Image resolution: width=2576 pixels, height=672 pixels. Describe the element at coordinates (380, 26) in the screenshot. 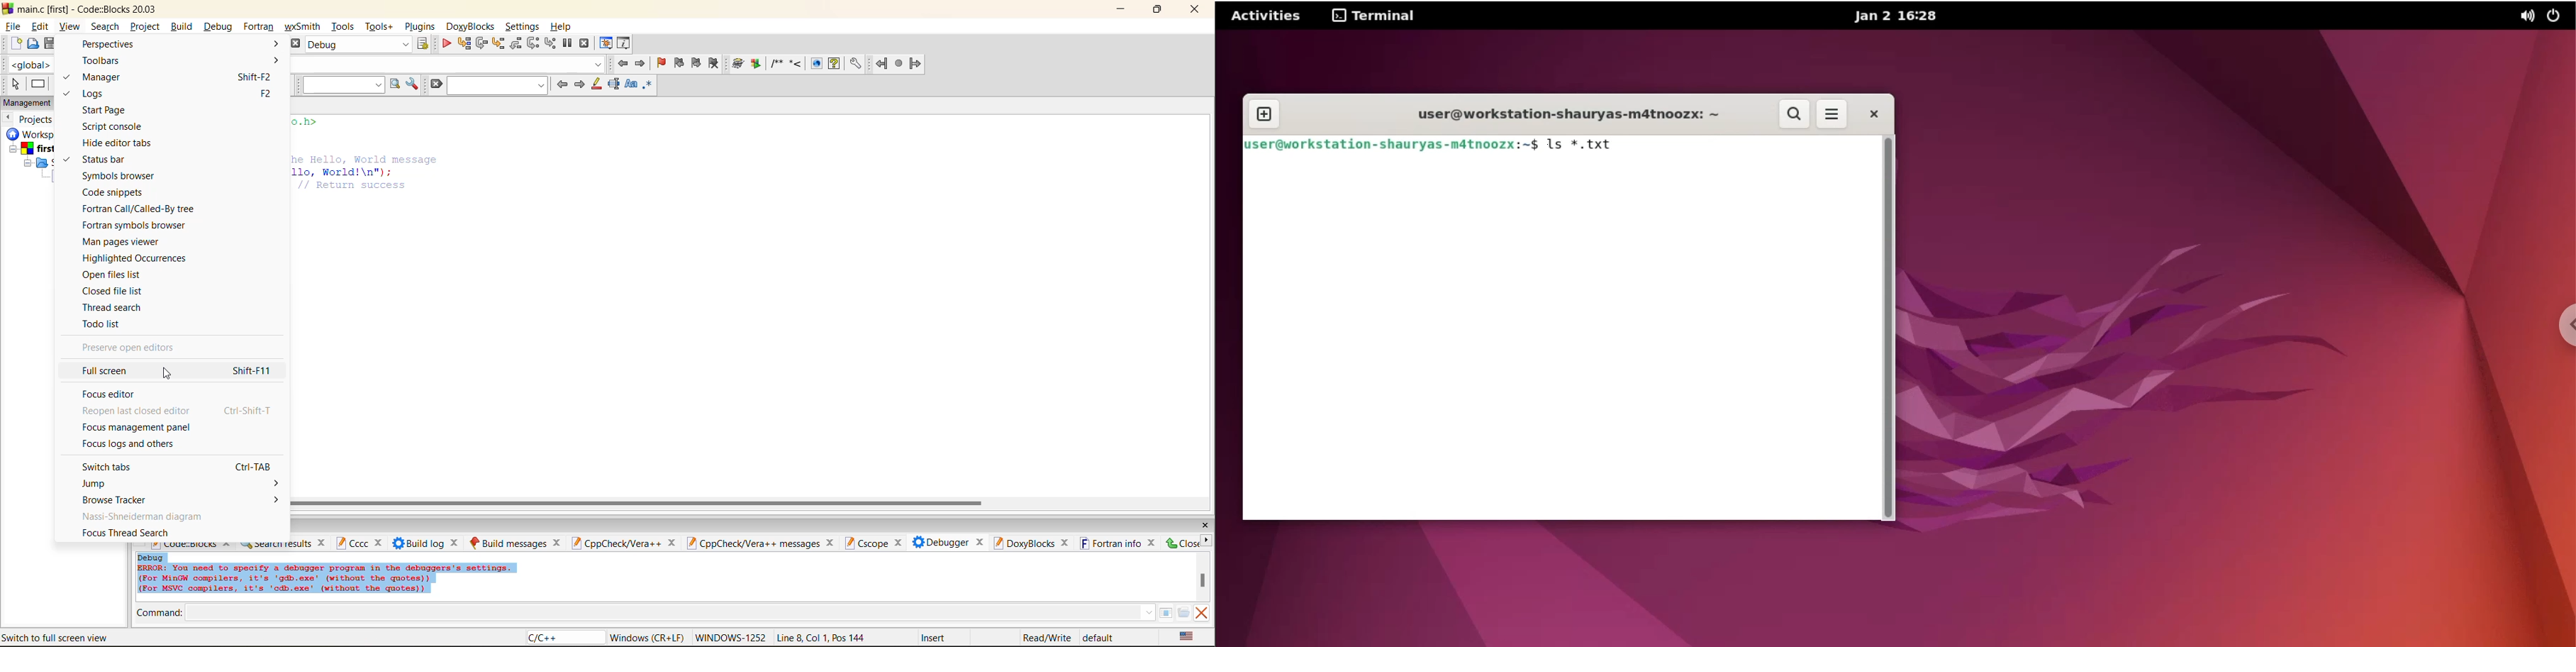

I see `tools+` at that location.